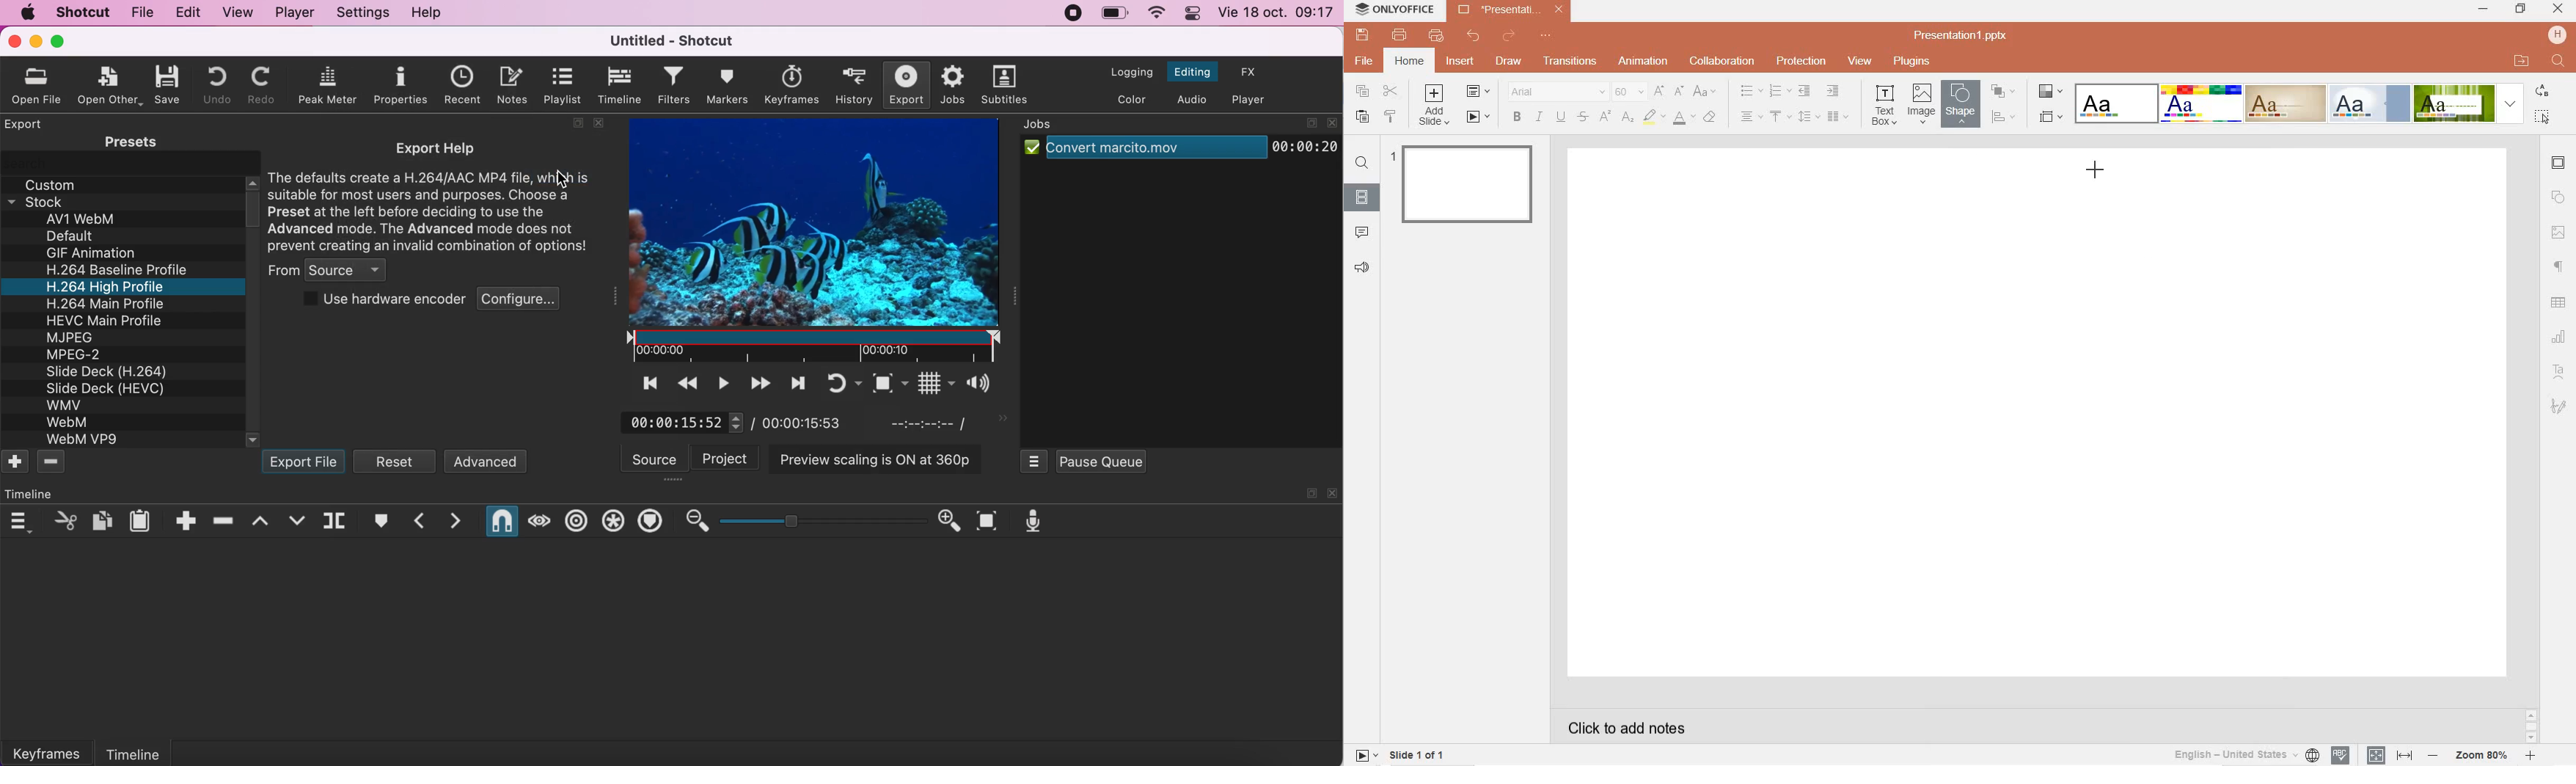 This screenshot has height=784, width=2576. Describe the element at coordinates (1549, 37) in the screenshot. I see `customize quick access toolbar` at that location.